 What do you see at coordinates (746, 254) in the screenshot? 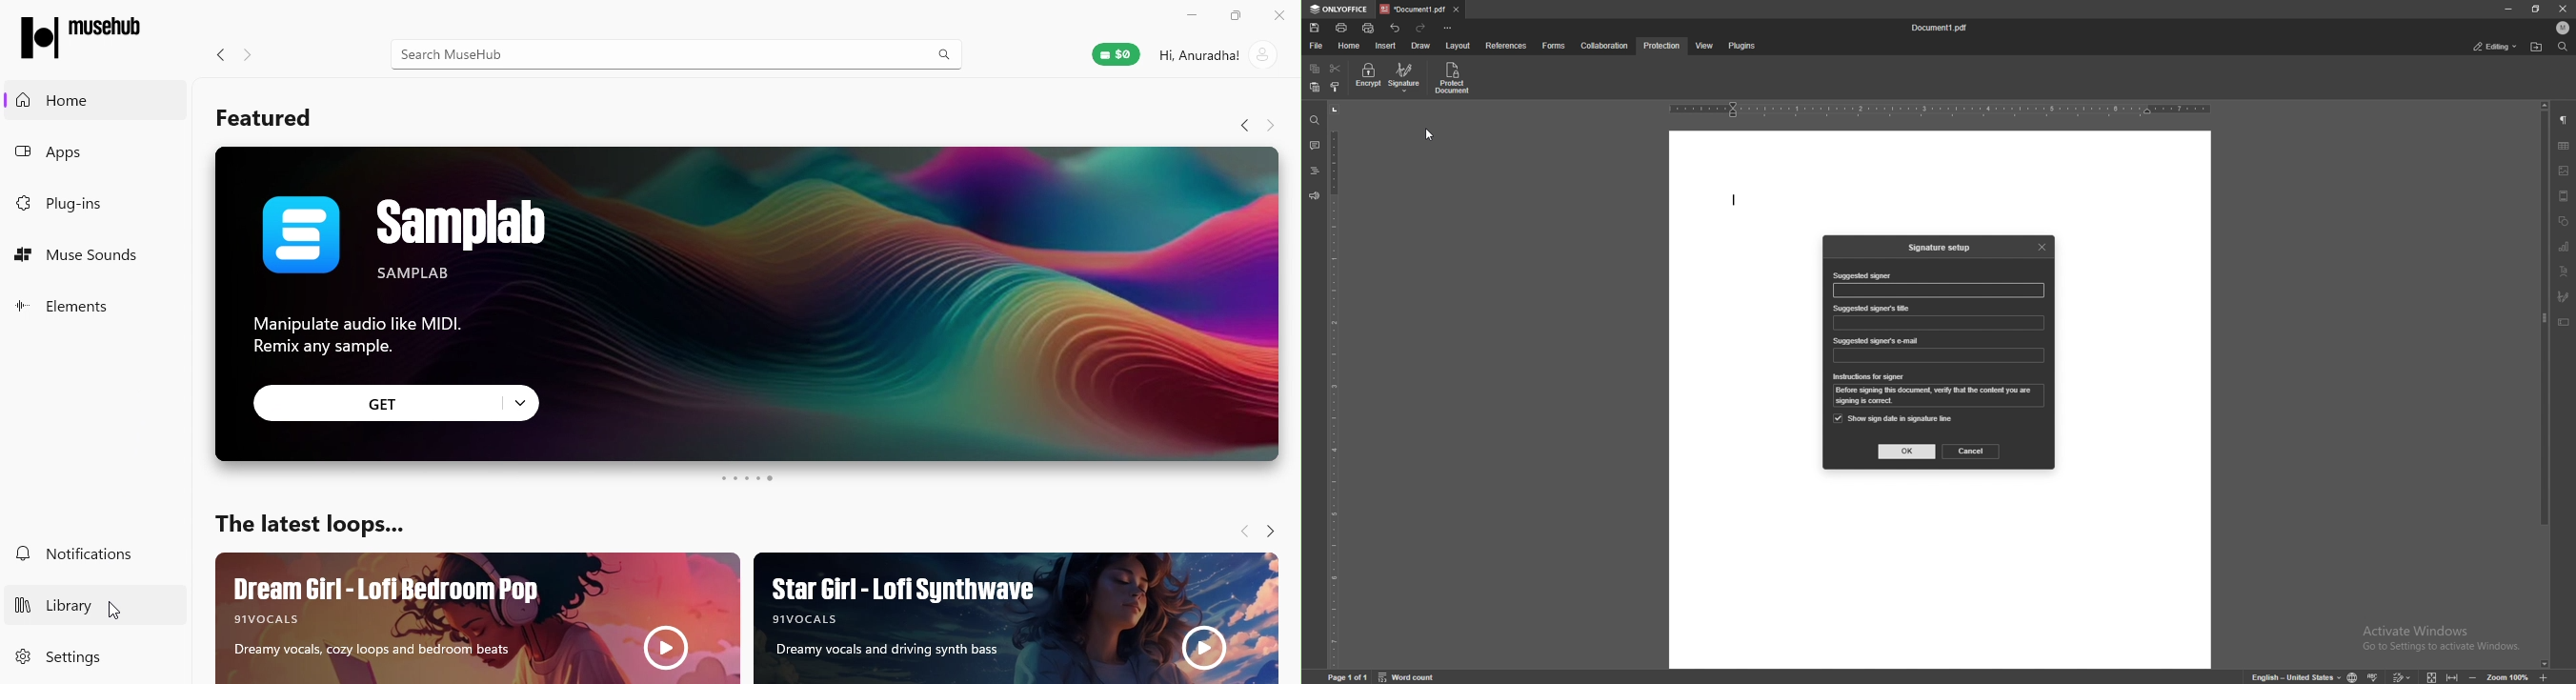
I see `Samplab Ad` at bounding box center [746, 254].